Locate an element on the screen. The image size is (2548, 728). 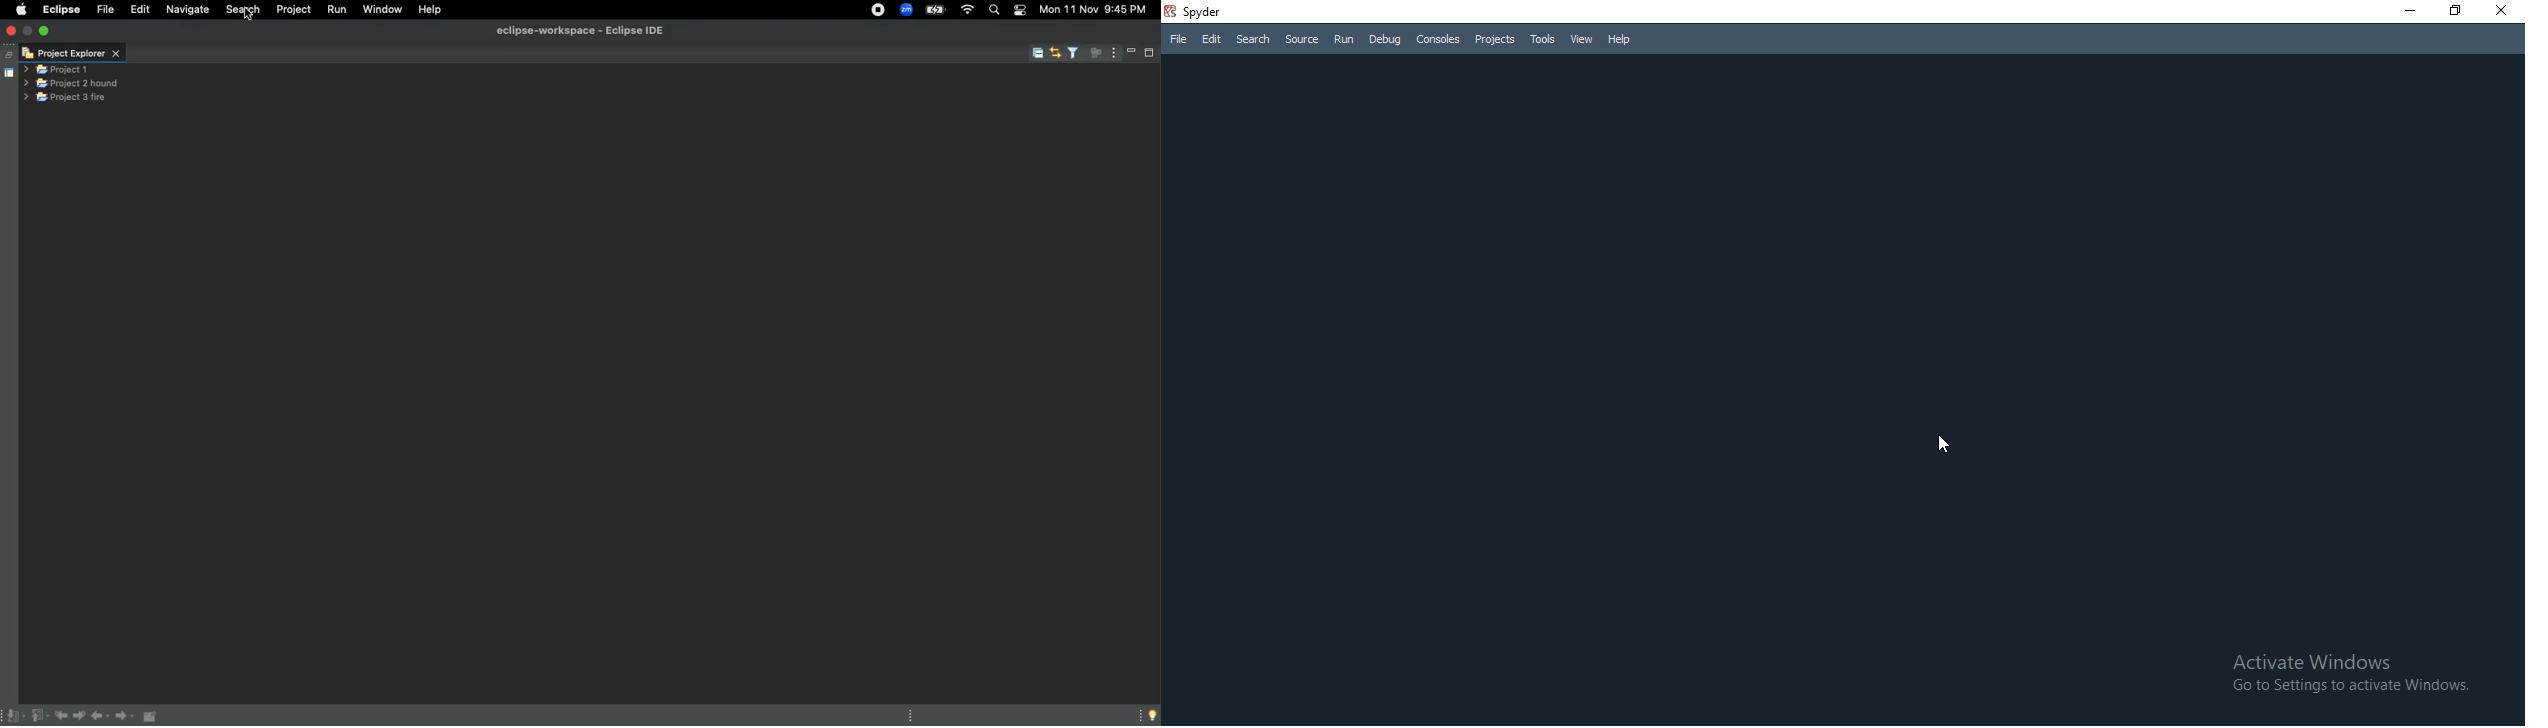
close is located at coordinates (2505, 13).